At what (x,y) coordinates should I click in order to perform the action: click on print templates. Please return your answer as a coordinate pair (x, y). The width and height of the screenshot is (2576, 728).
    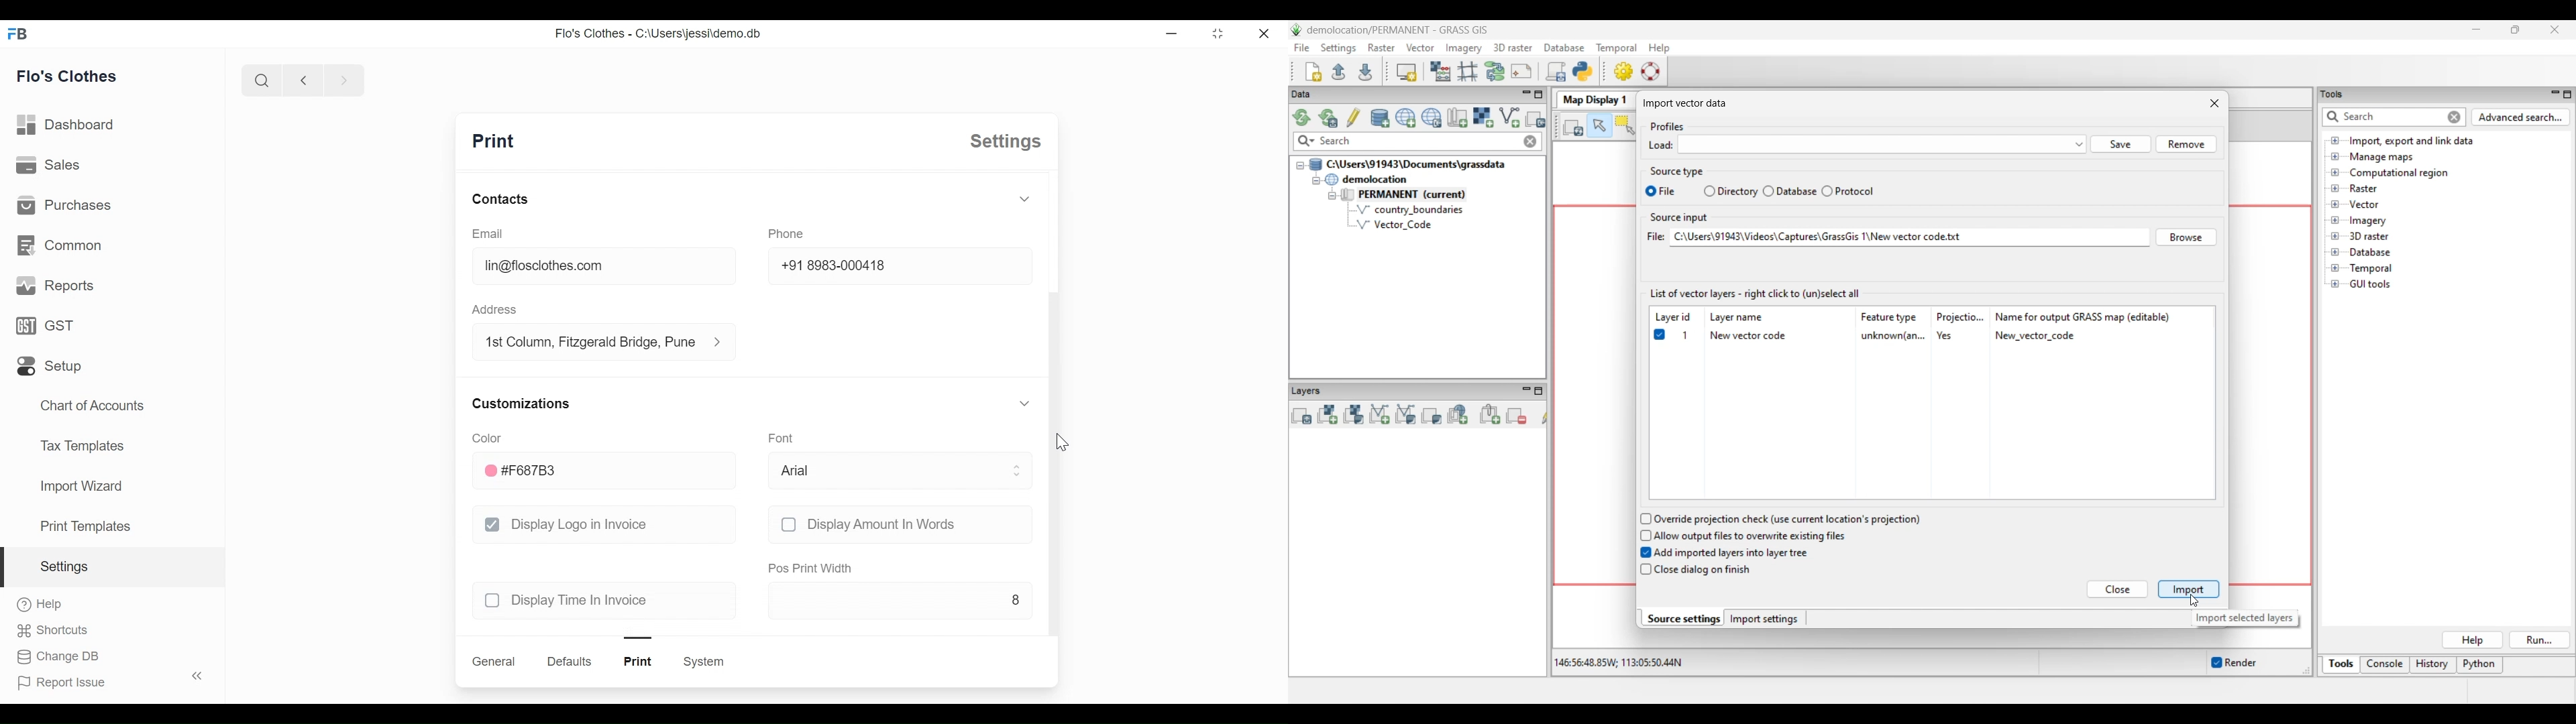
    Looking at the image, I should click on (86, 526).